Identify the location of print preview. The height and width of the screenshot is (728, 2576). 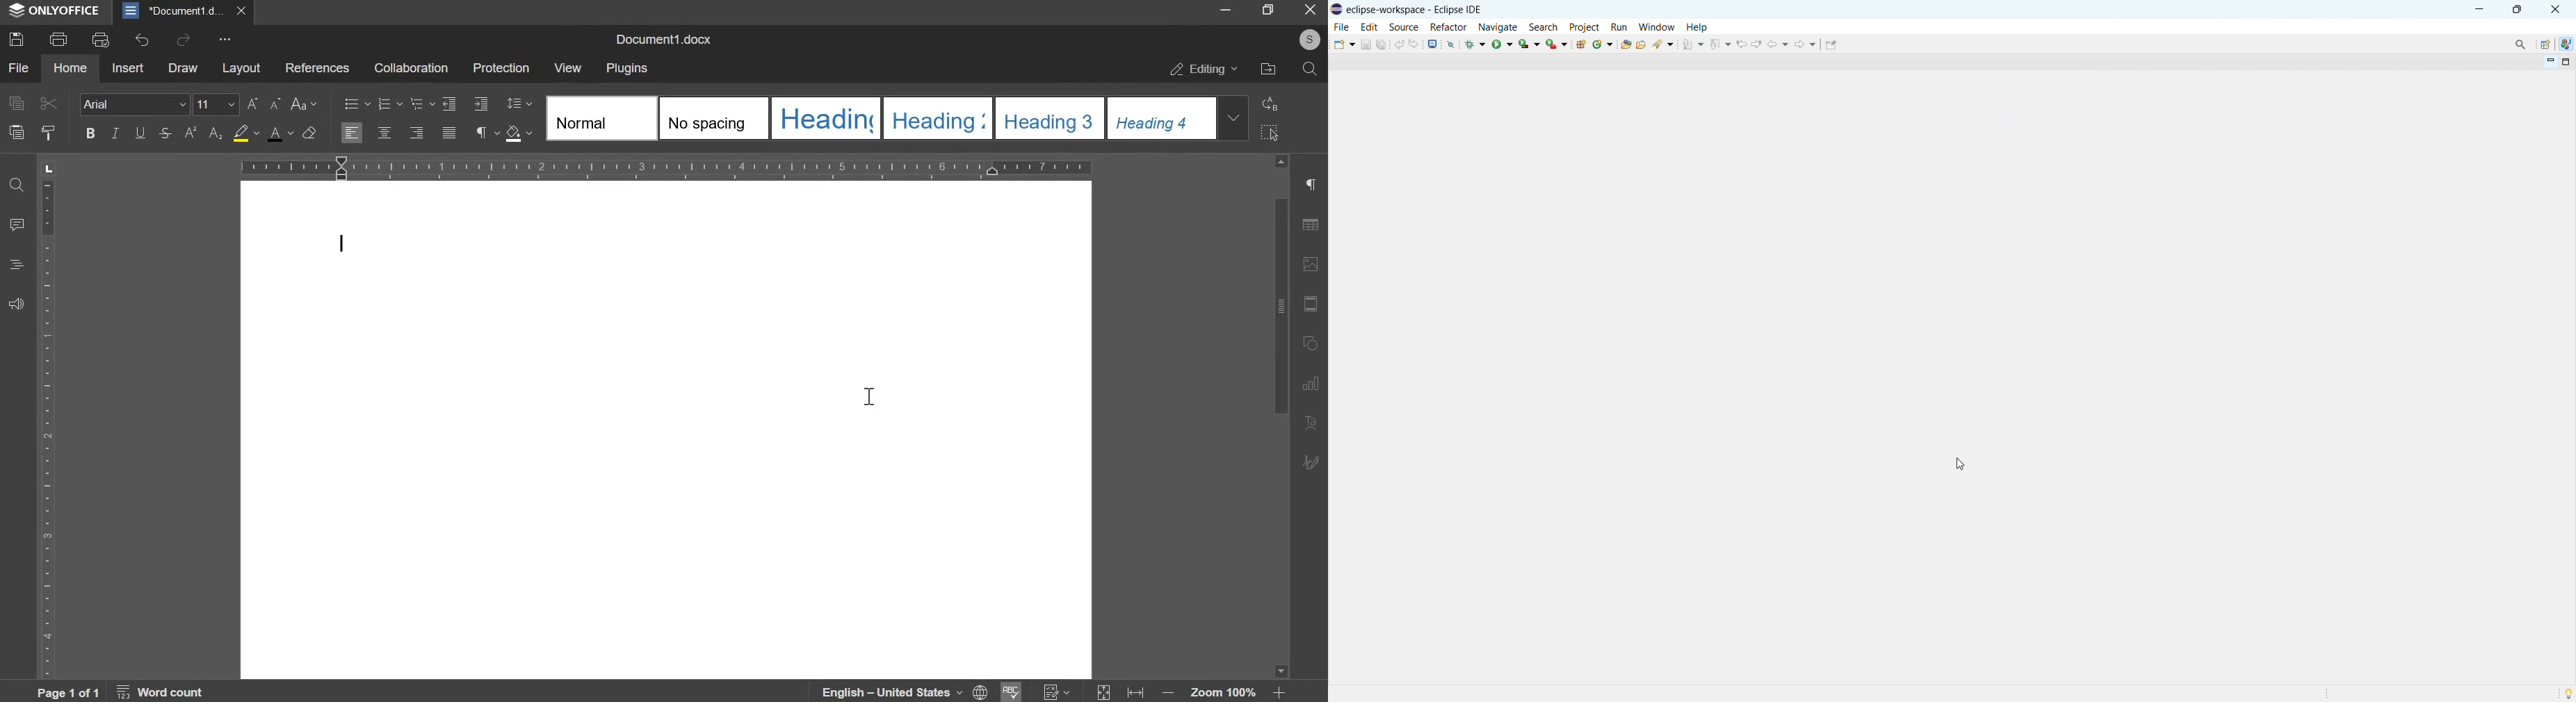
(99, 40).